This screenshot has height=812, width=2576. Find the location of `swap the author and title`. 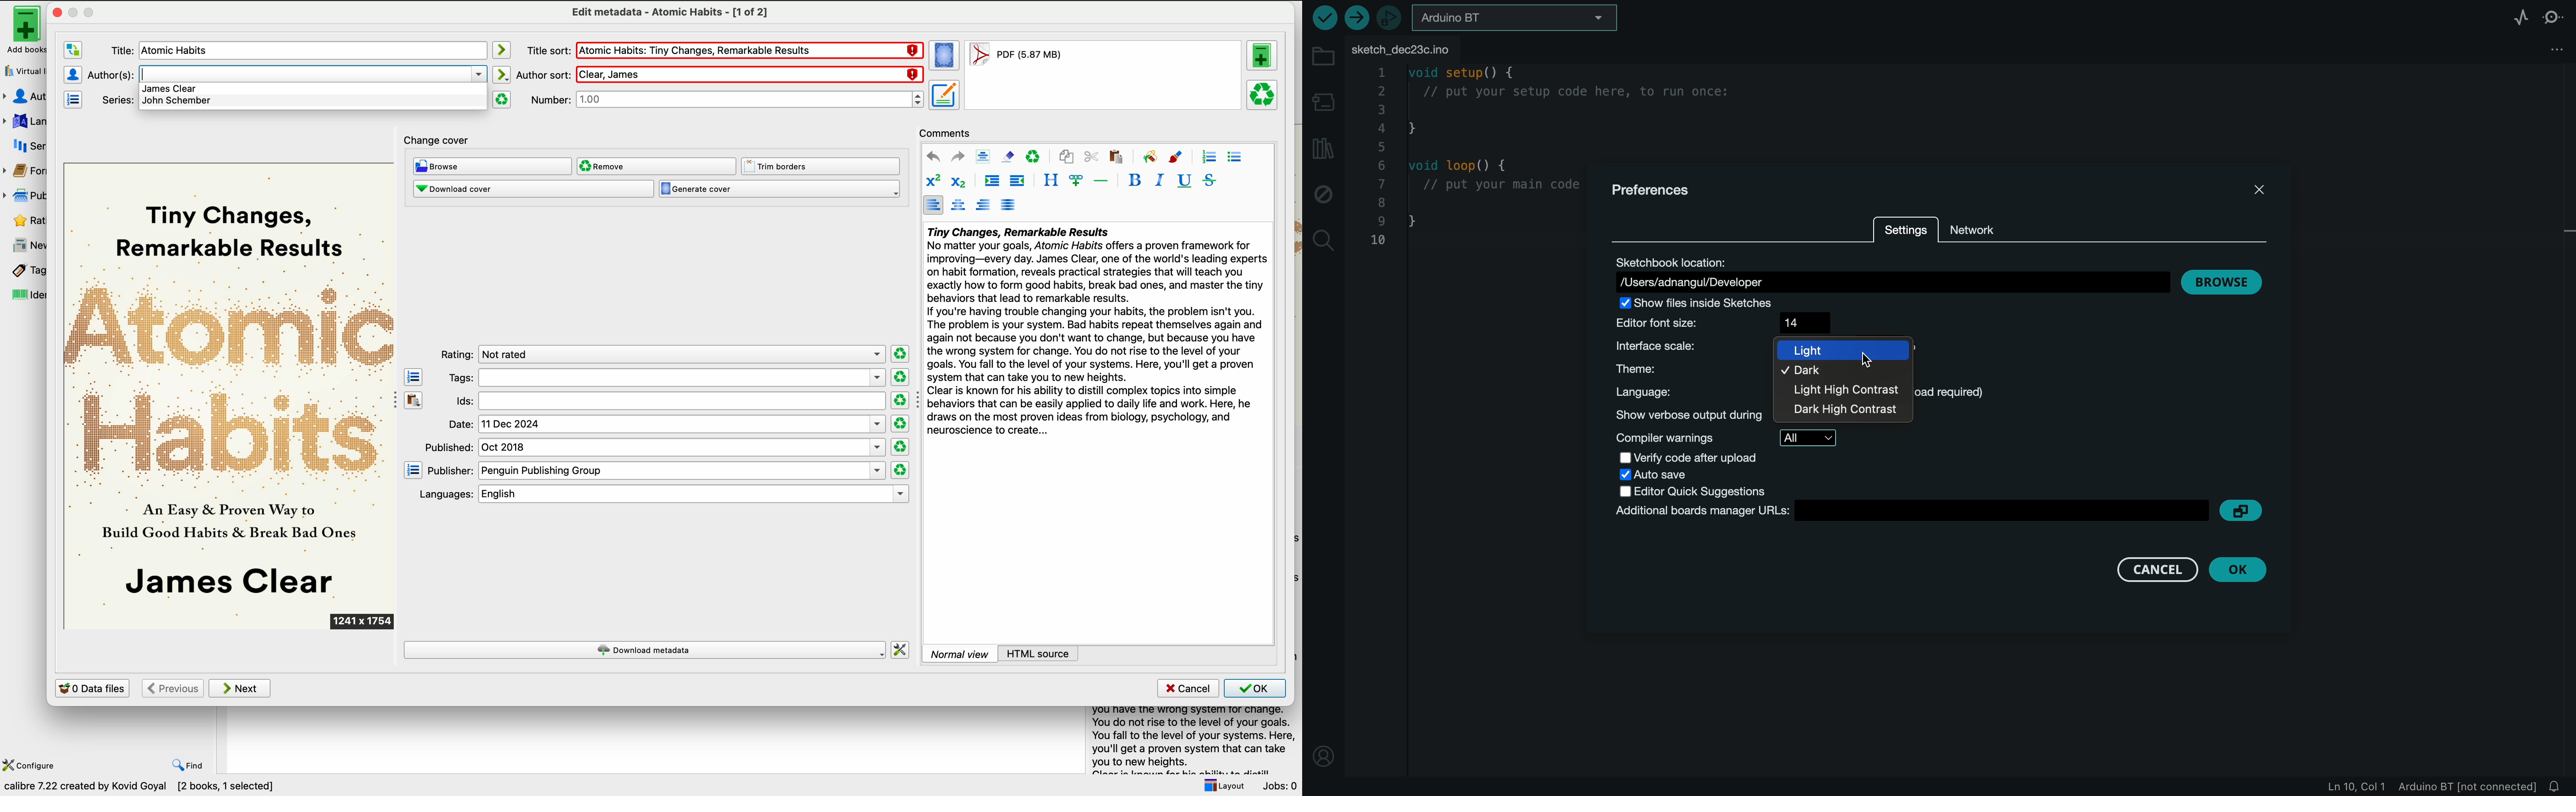

swap the author and title is located at coordinates (72, 51).